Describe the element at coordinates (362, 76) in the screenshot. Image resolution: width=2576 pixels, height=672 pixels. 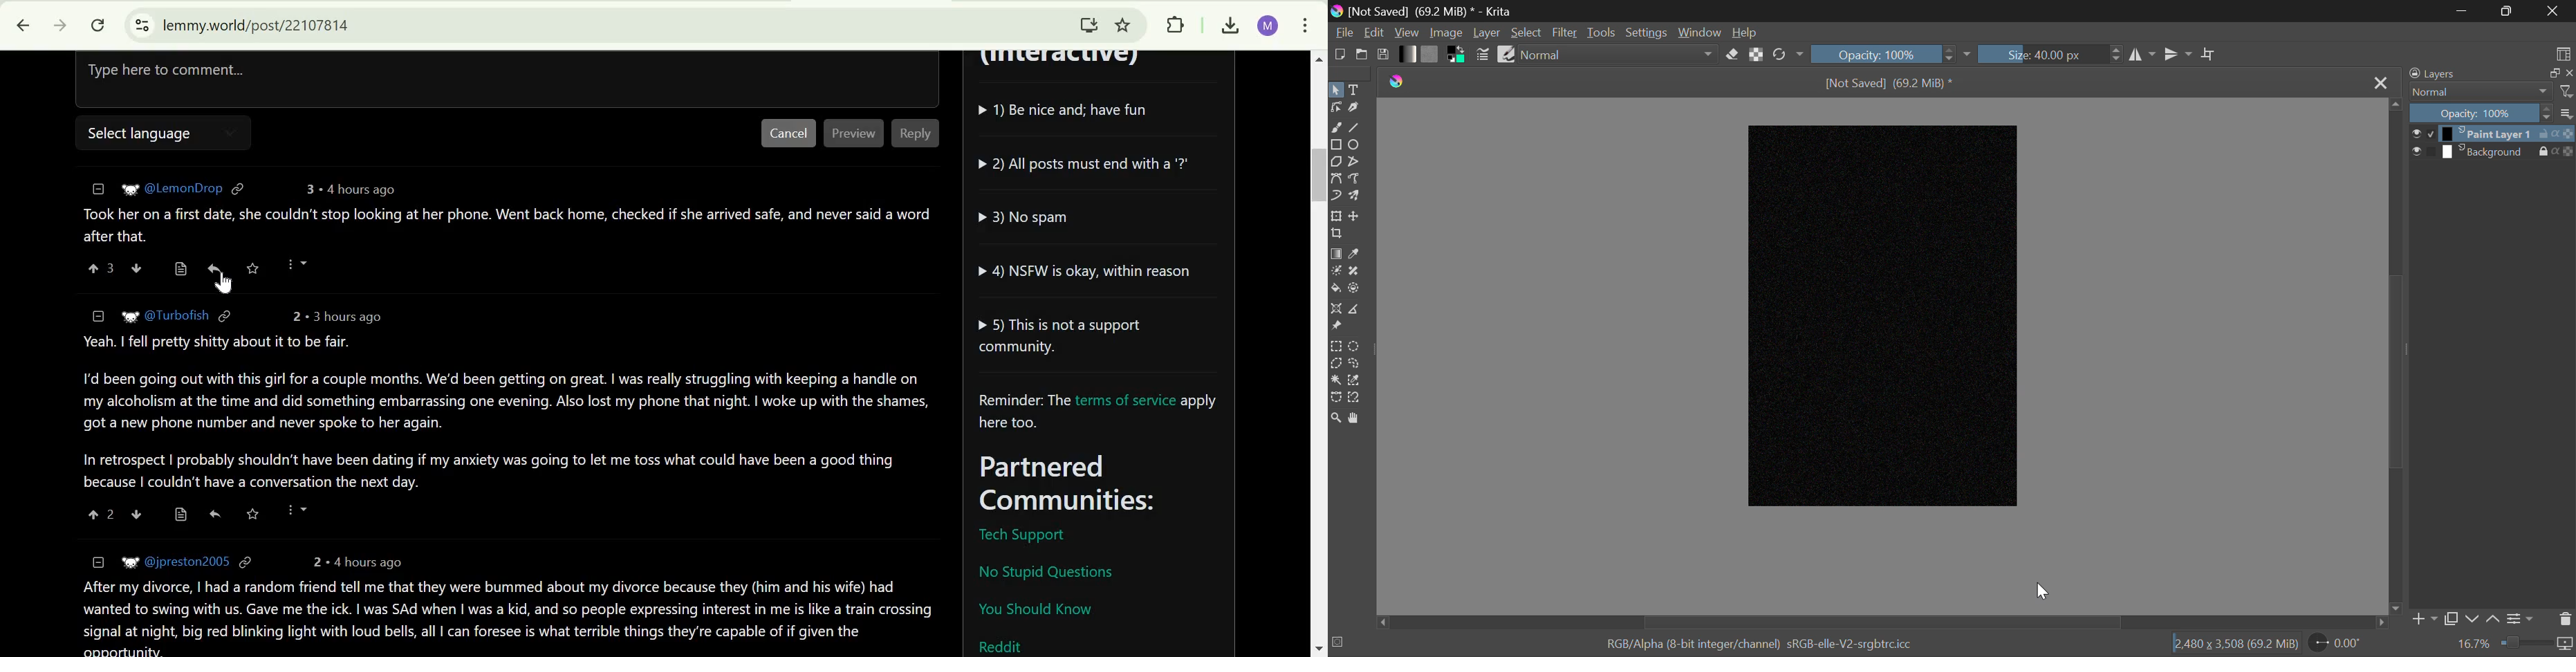
I see `Type here to comment...` at that location.